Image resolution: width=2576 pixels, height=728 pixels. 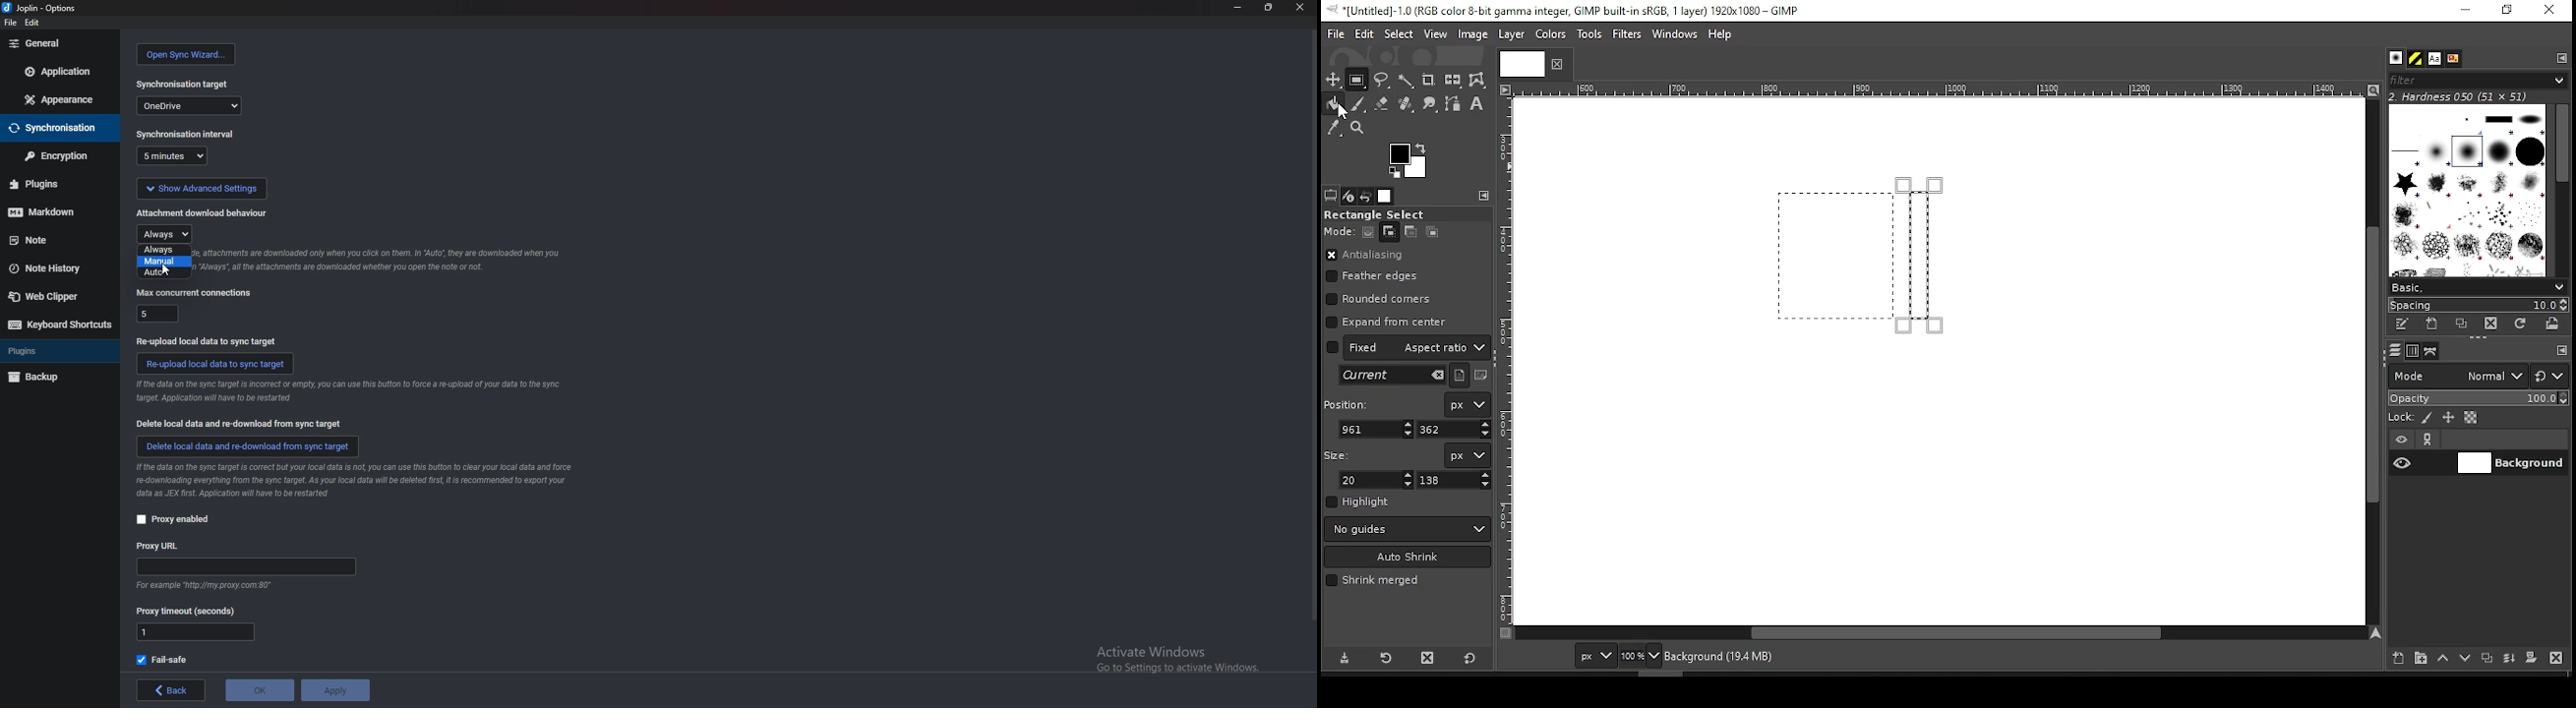 I want to click on manual, so click(x=165, y=261).